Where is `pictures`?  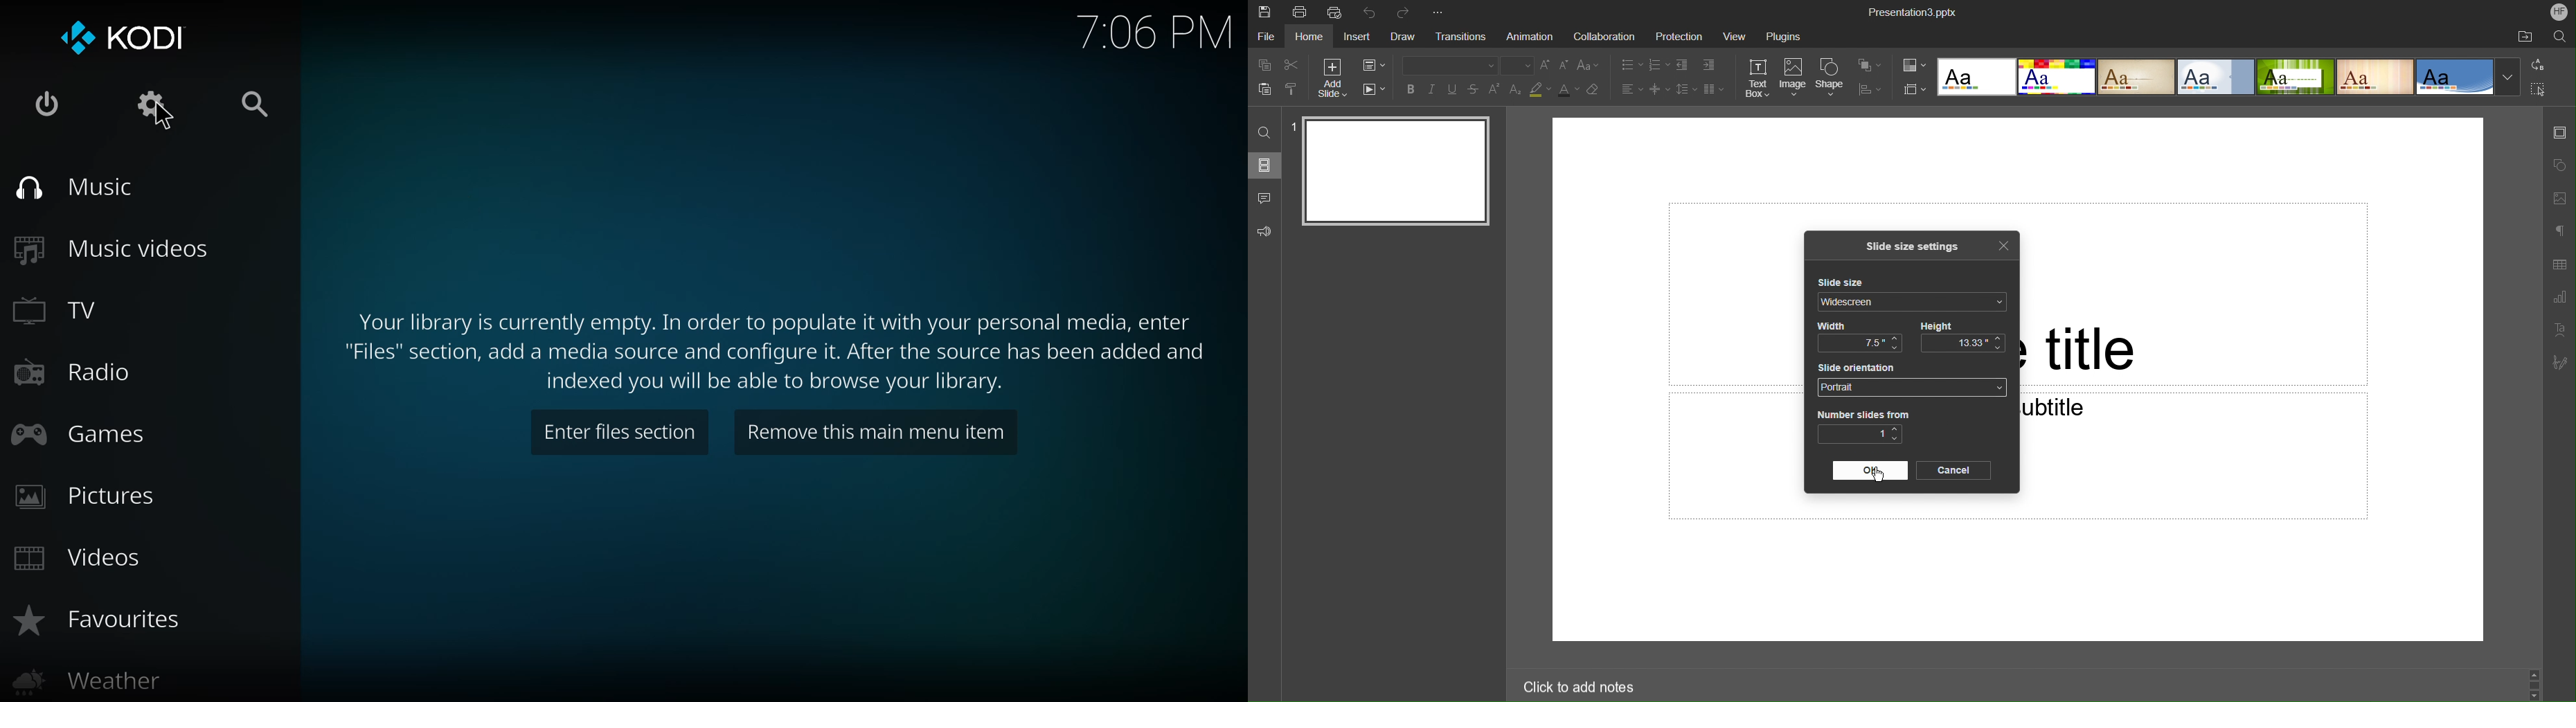 pictures is located at coordinates (88, 497).